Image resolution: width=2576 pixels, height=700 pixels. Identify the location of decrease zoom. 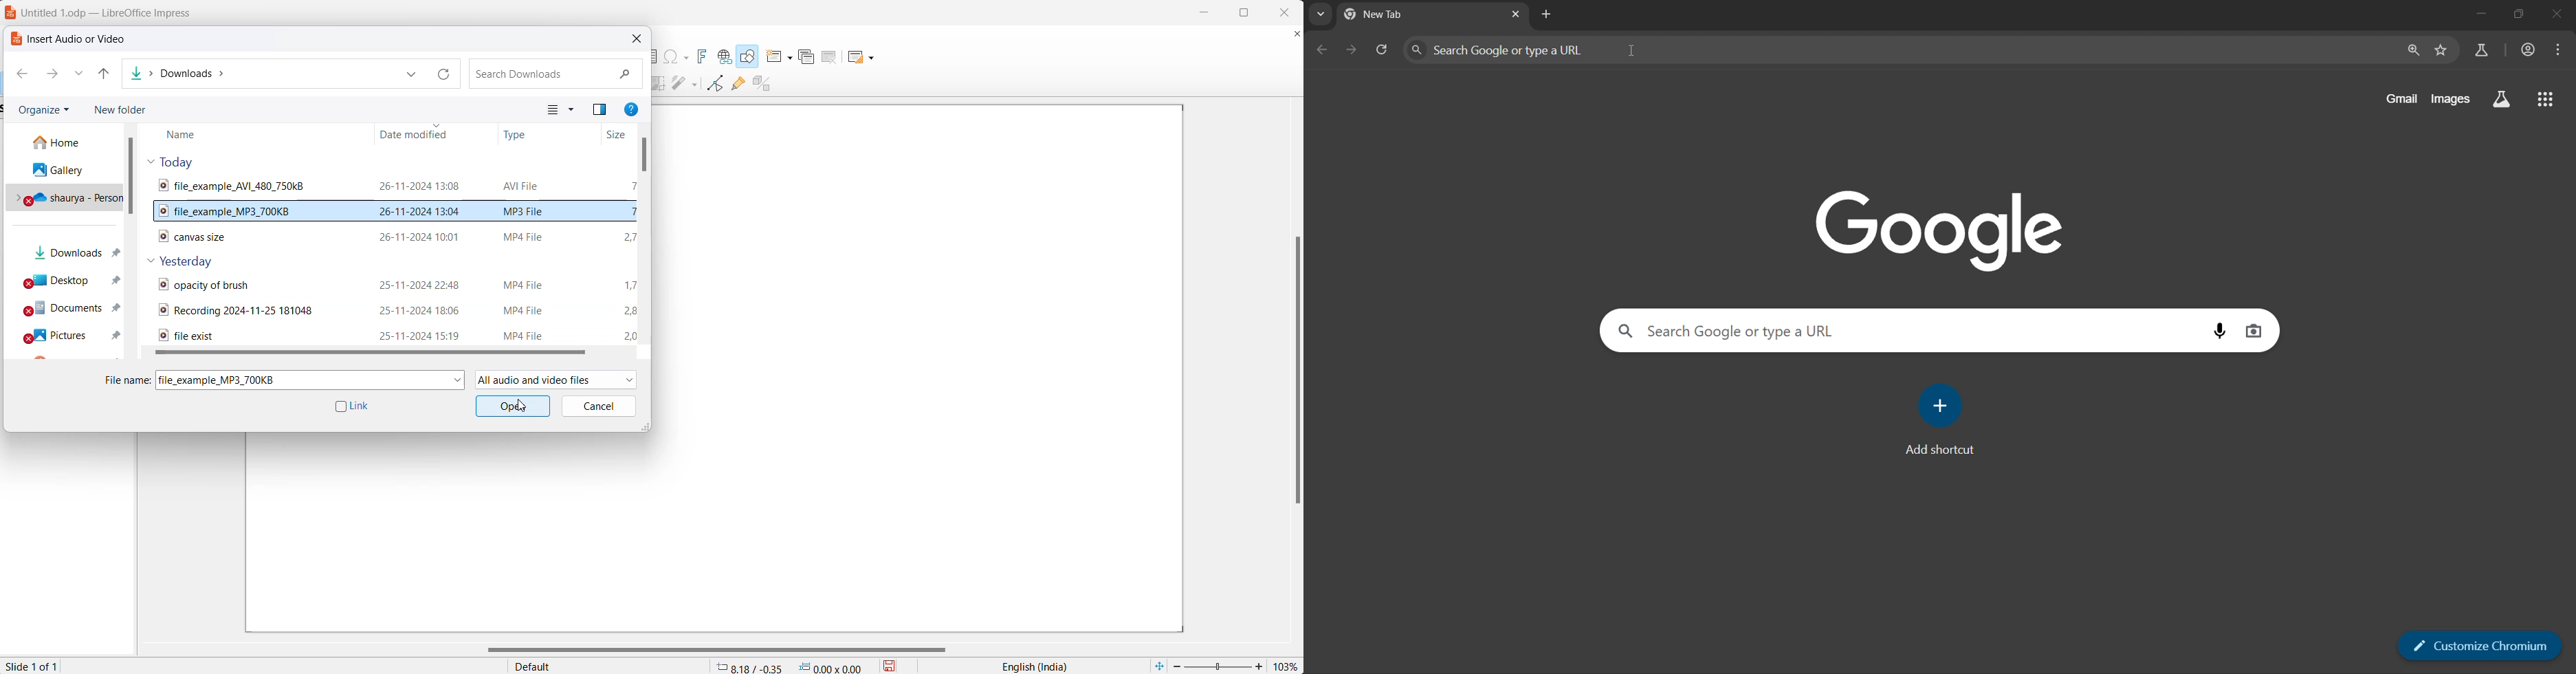
(1175, 666).